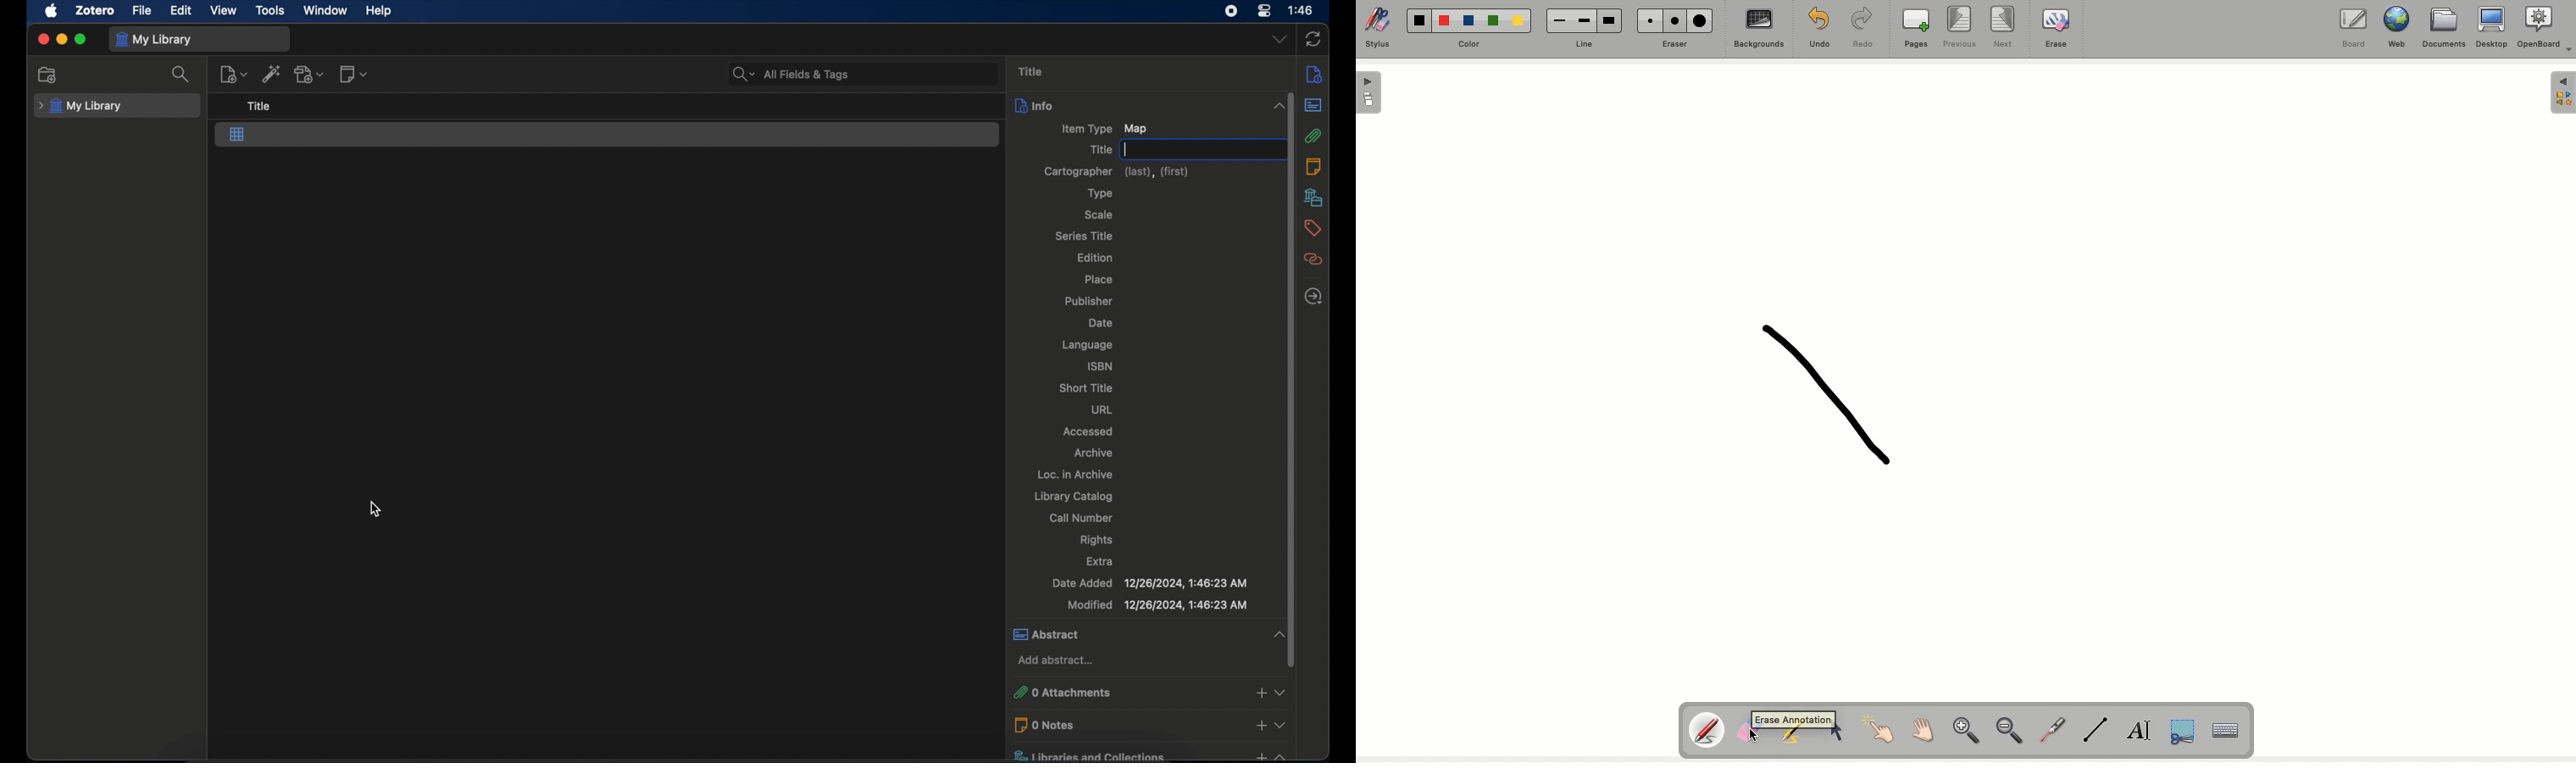  Describe the element at coordinates (1282, 755) in the screenshot. I see `Collapse or expand ` at that location.